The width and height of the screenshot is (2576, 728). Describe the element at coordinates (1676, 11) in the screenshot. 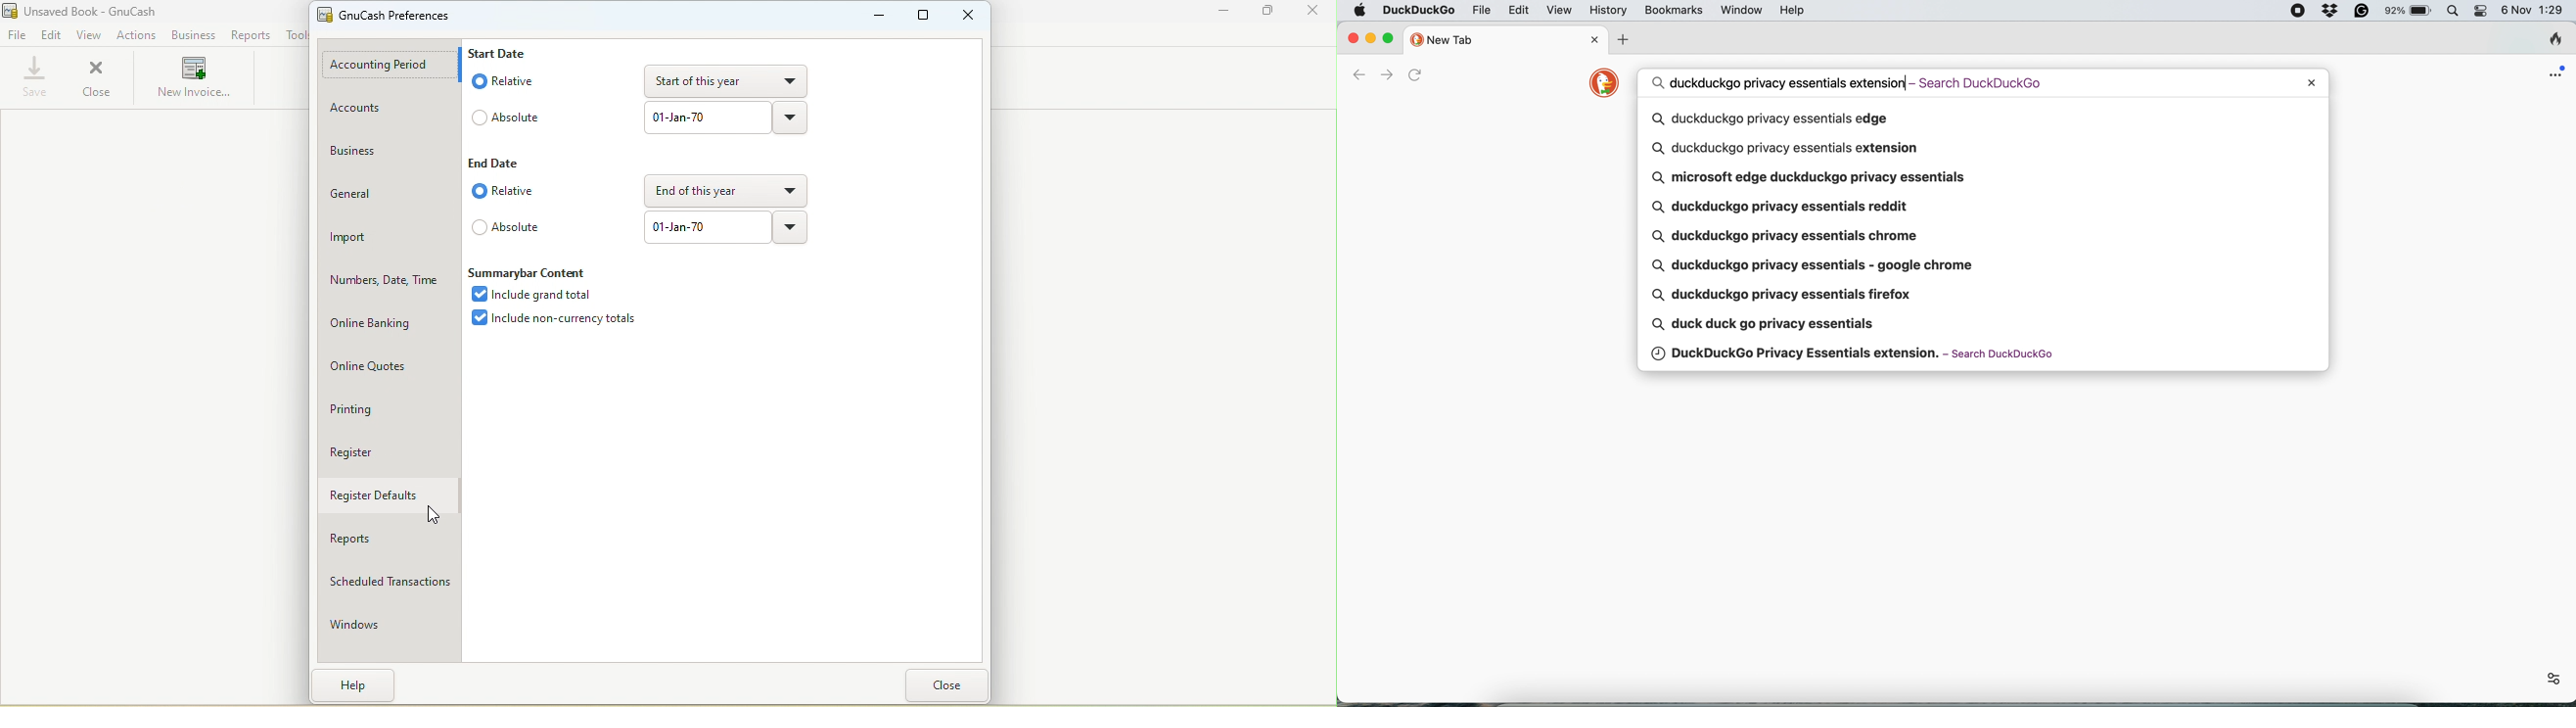

I see `bookmarks` at that location.